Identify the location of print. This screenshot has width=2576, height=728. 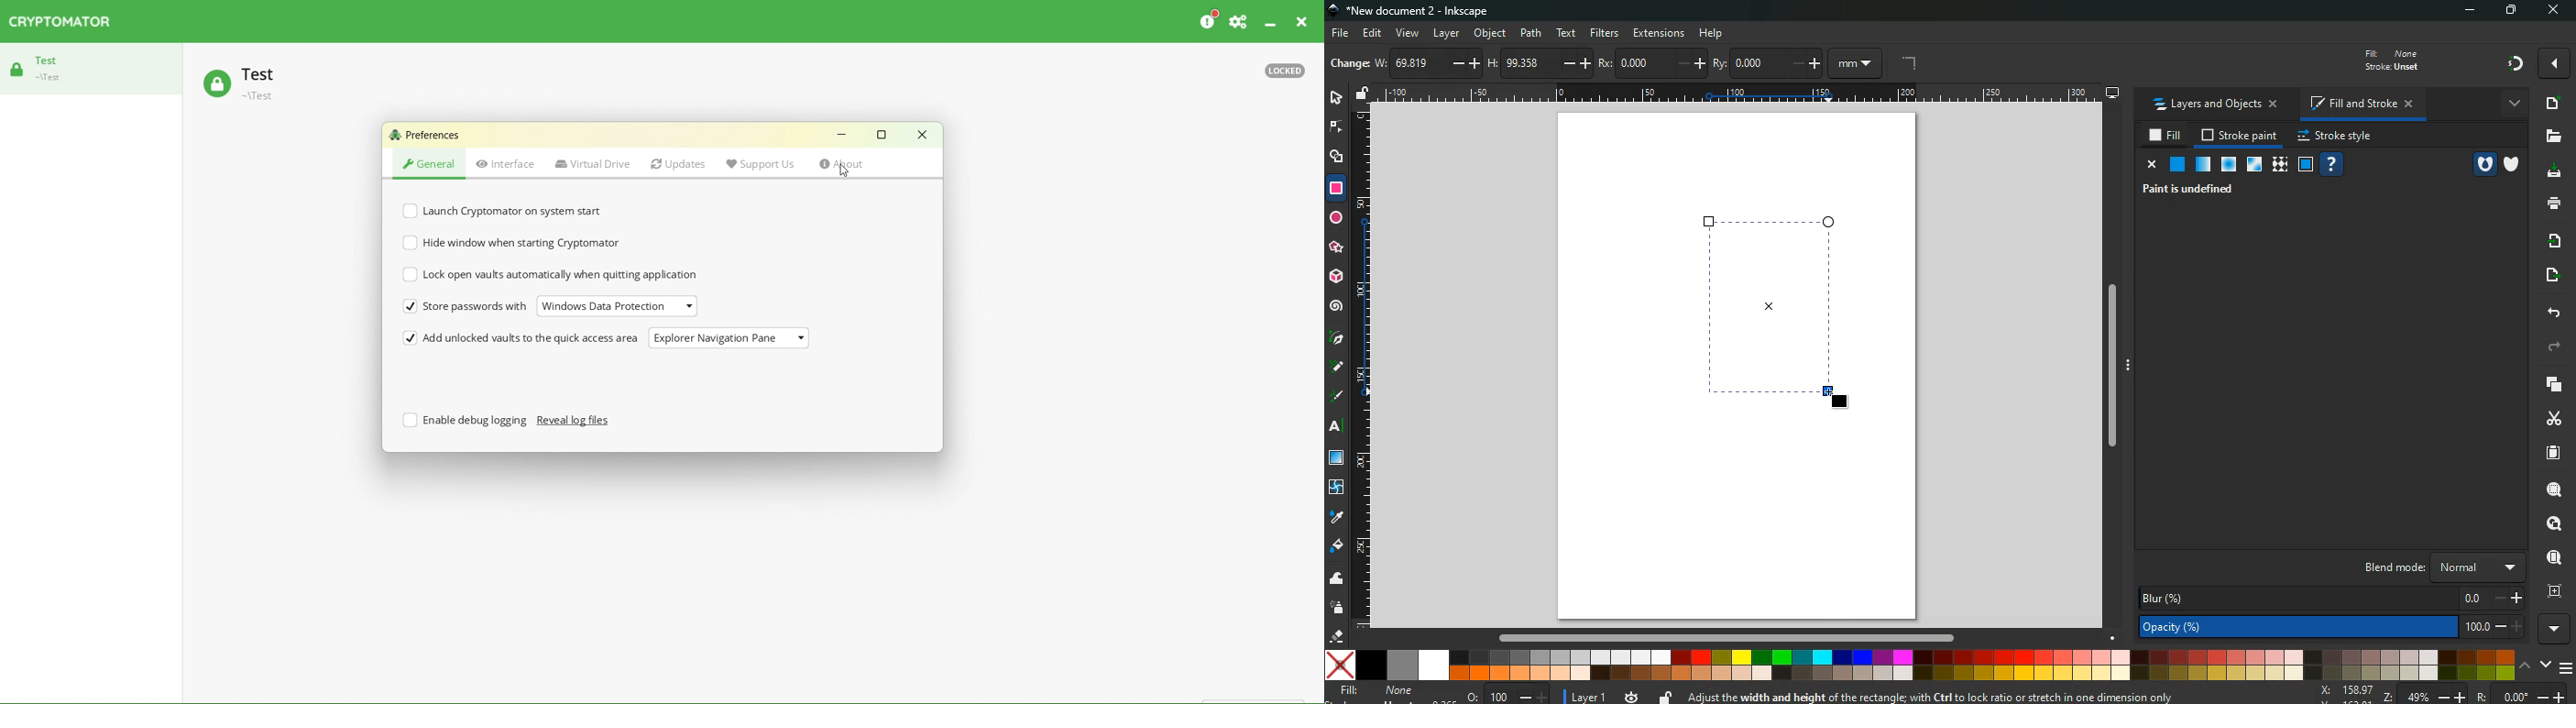
(2549, 204).